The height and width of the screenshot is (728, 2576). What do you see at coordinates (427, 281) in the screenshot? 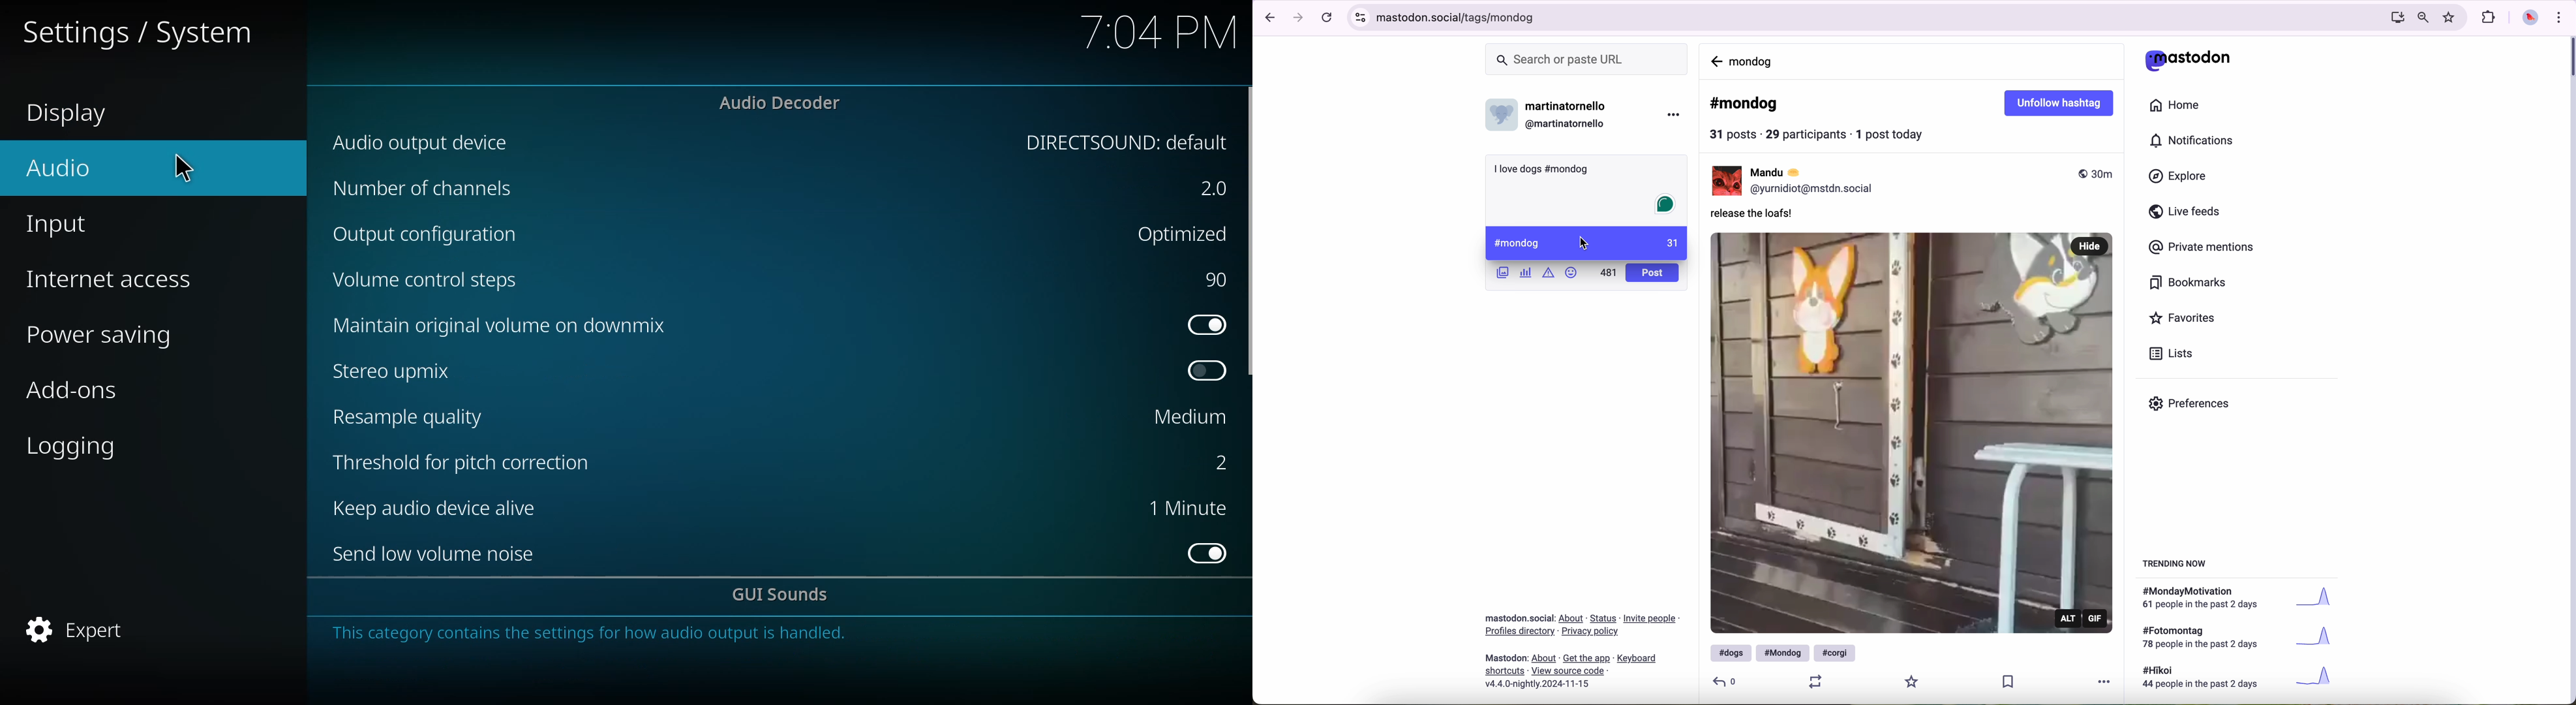
I see `volume control steps` at bounding box center [427, 281].